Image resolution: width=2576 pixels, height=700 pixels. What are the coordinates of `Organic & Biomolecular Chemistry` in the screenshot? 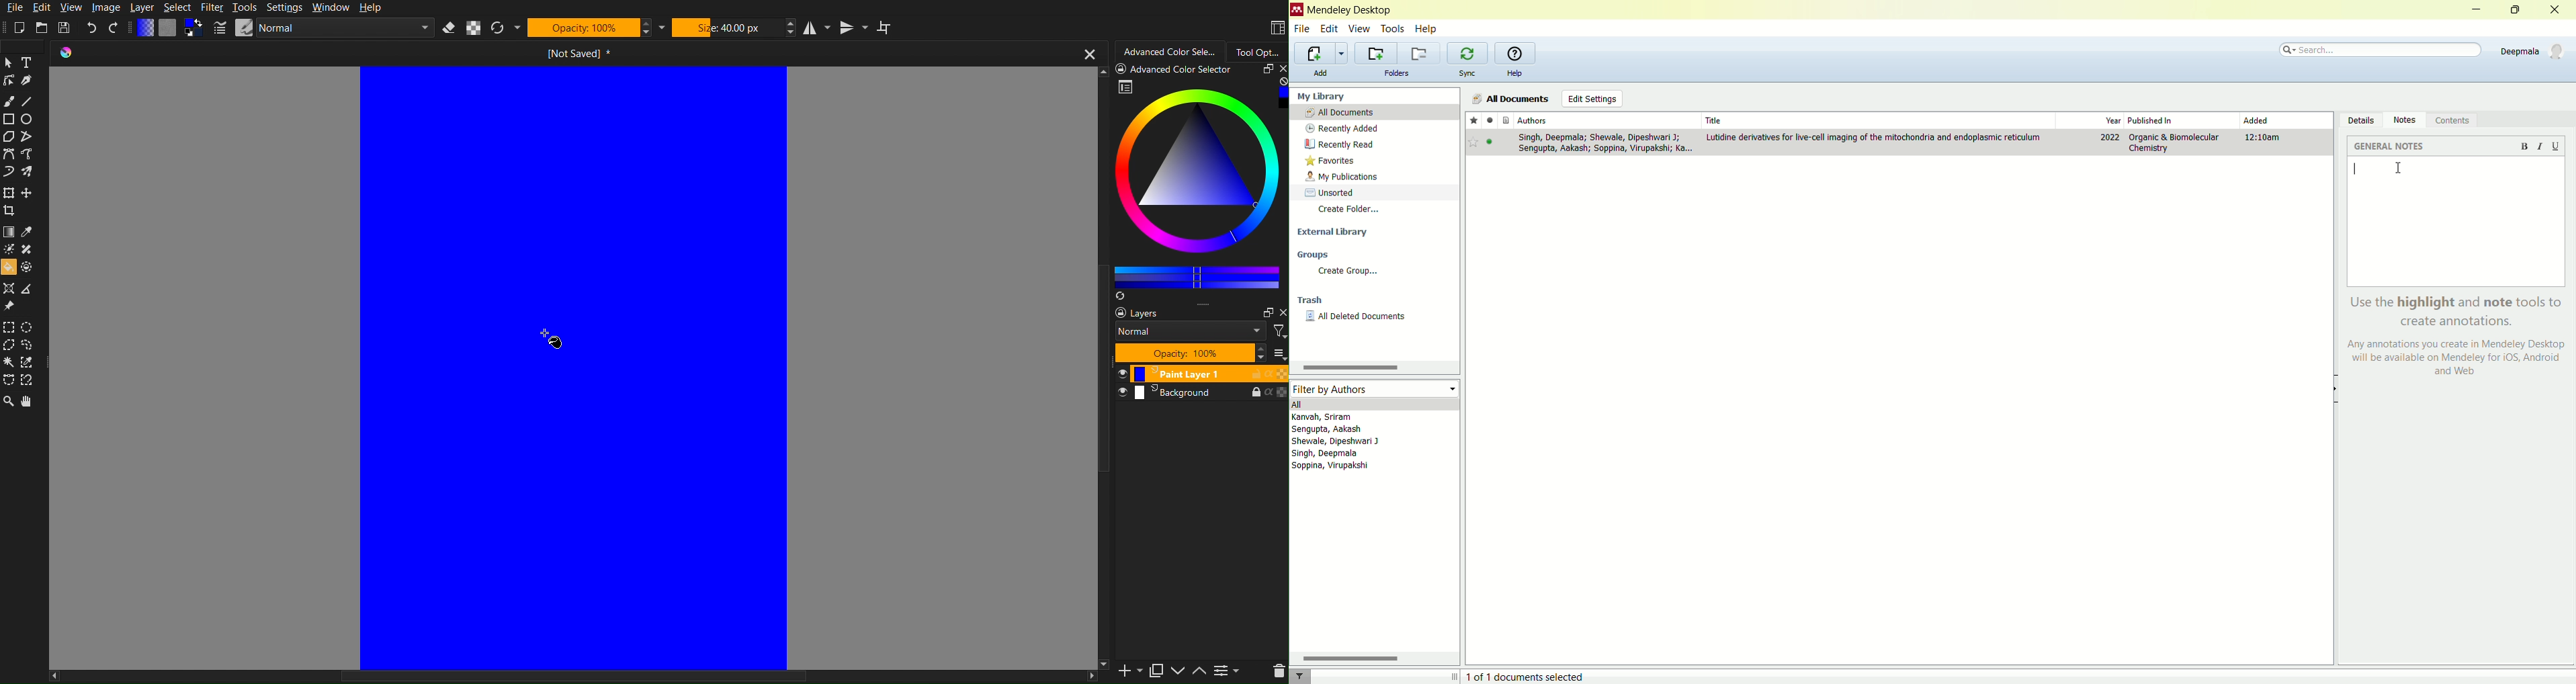 It's located at (2173, 142).